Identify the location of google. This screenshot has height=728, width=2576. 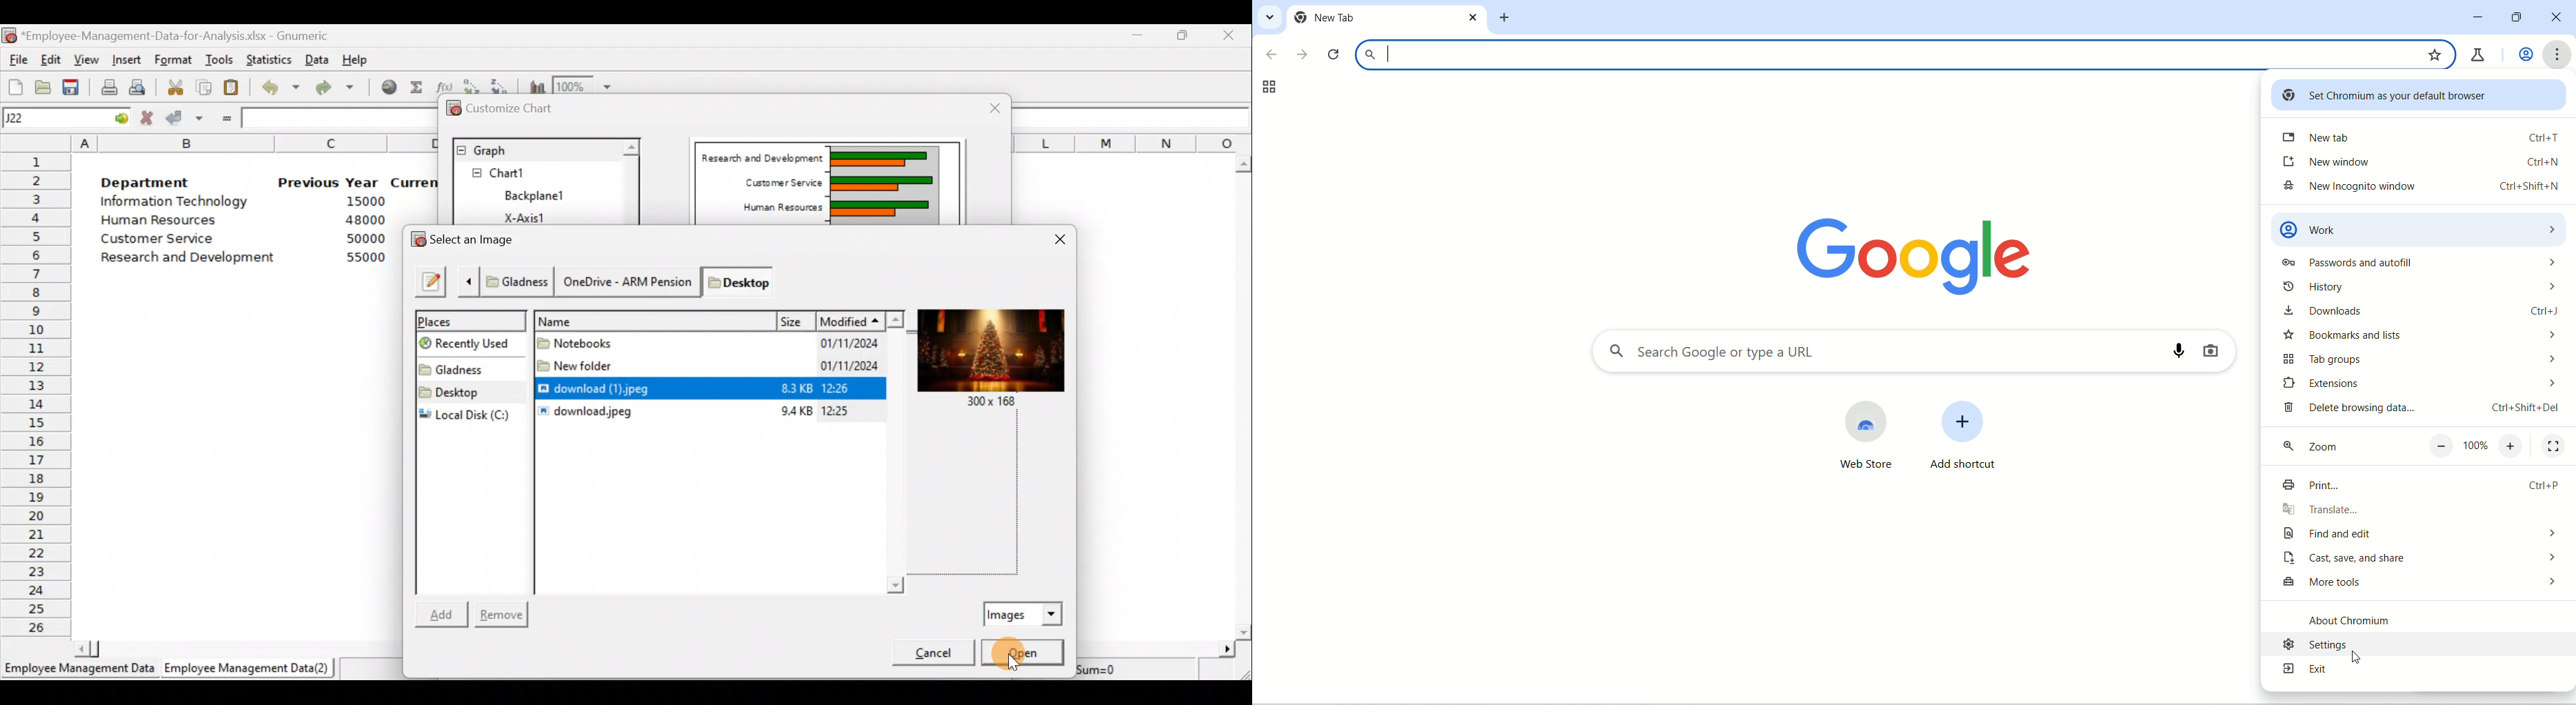
(1892, 252).